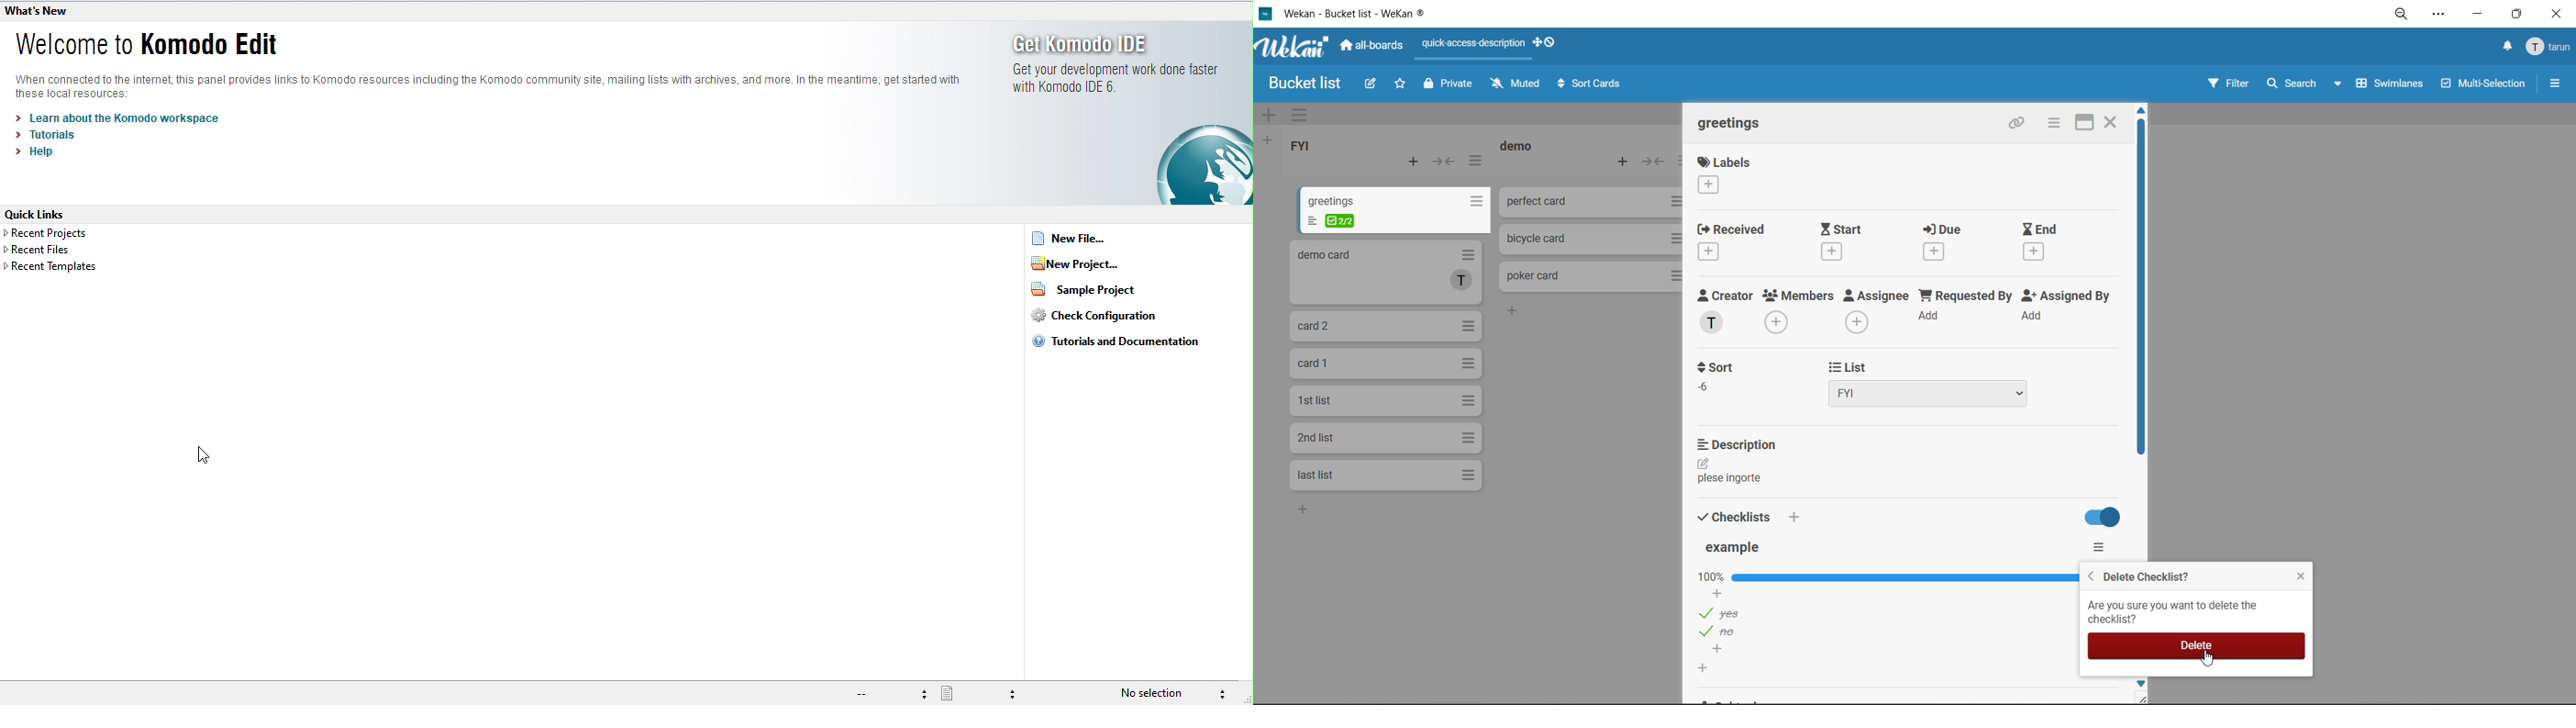 The width and height of the screenshot is (2576, 728). I want to click on quick access description, so click(1470, 49).